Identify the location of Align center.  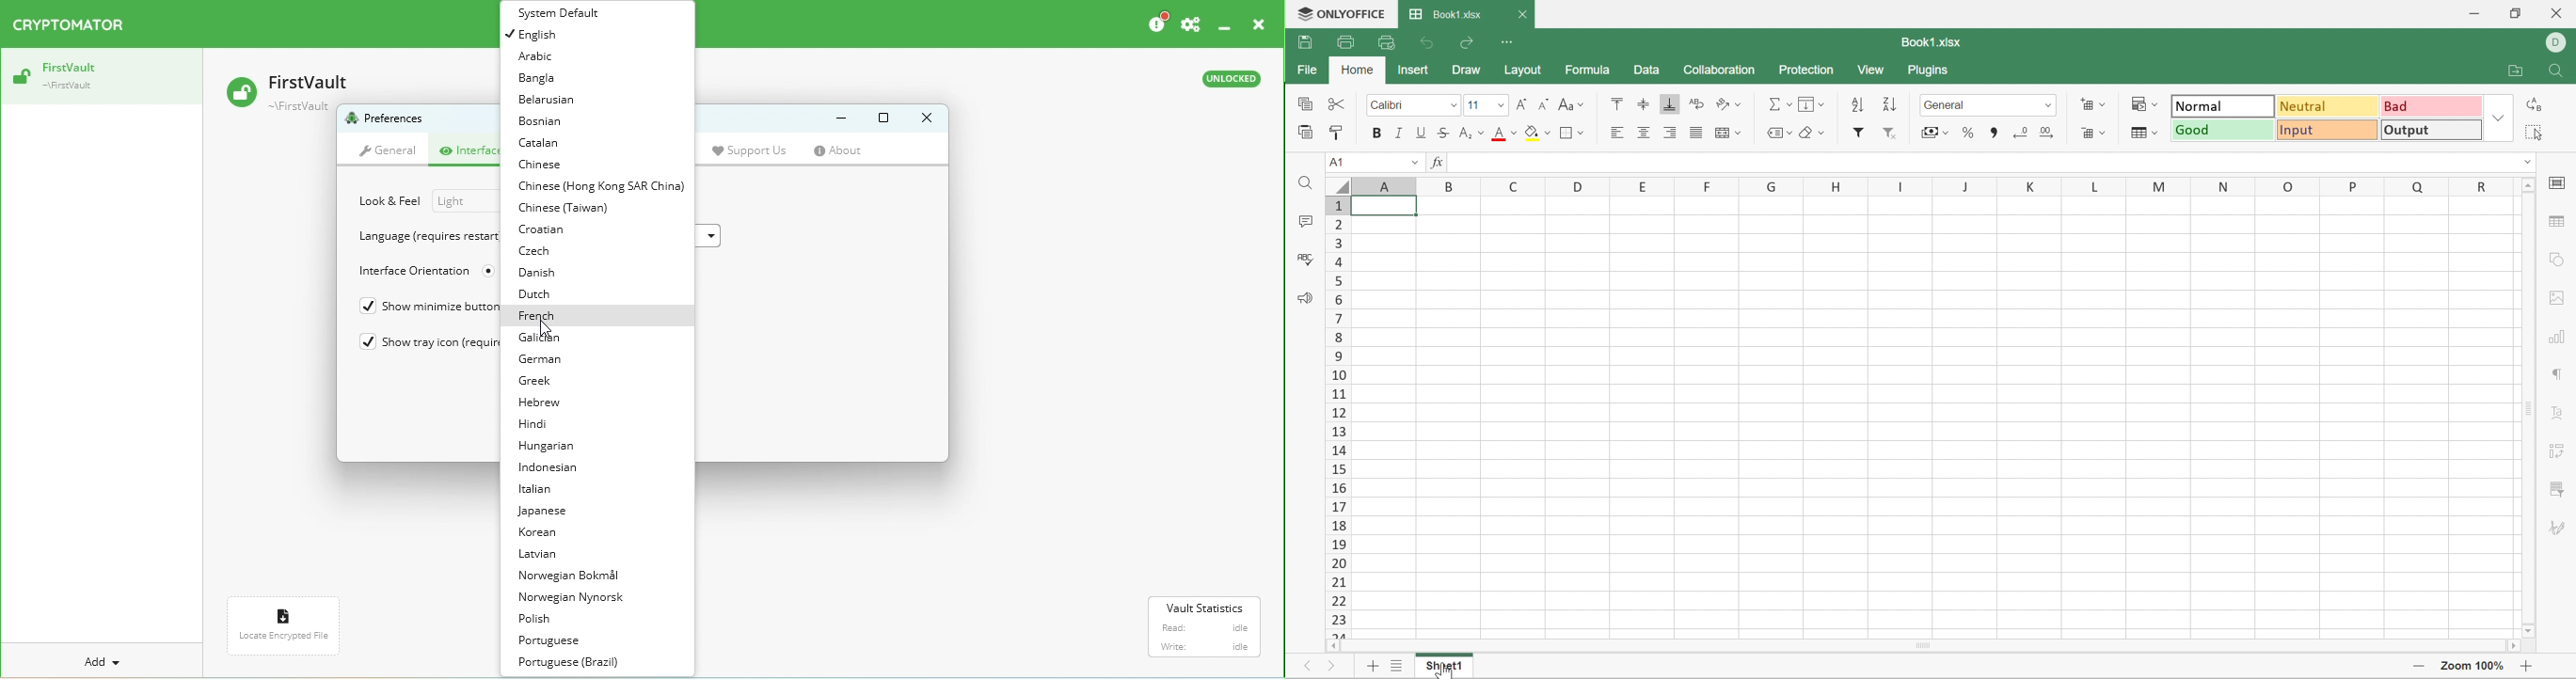
(1644, 132).